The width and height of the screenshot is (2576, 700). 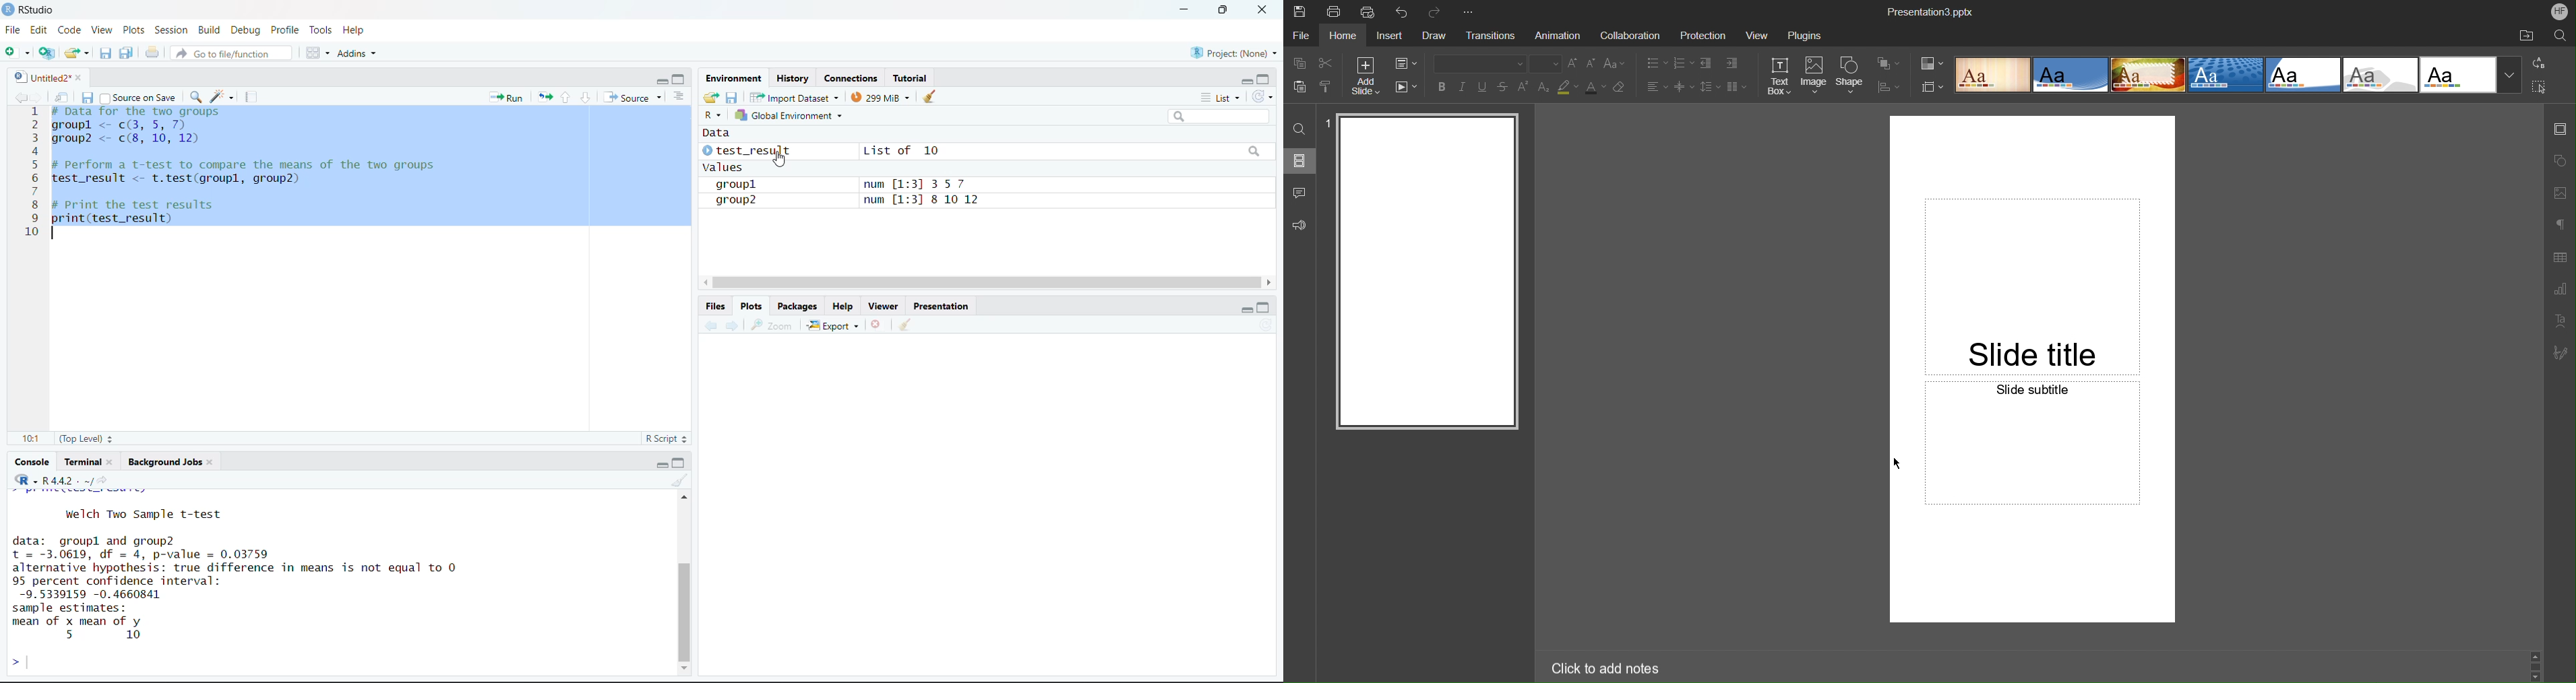 What do you see at coordinates (221, 96) in the screenshot?
I see `code tools` at bounding box center [221, 96].